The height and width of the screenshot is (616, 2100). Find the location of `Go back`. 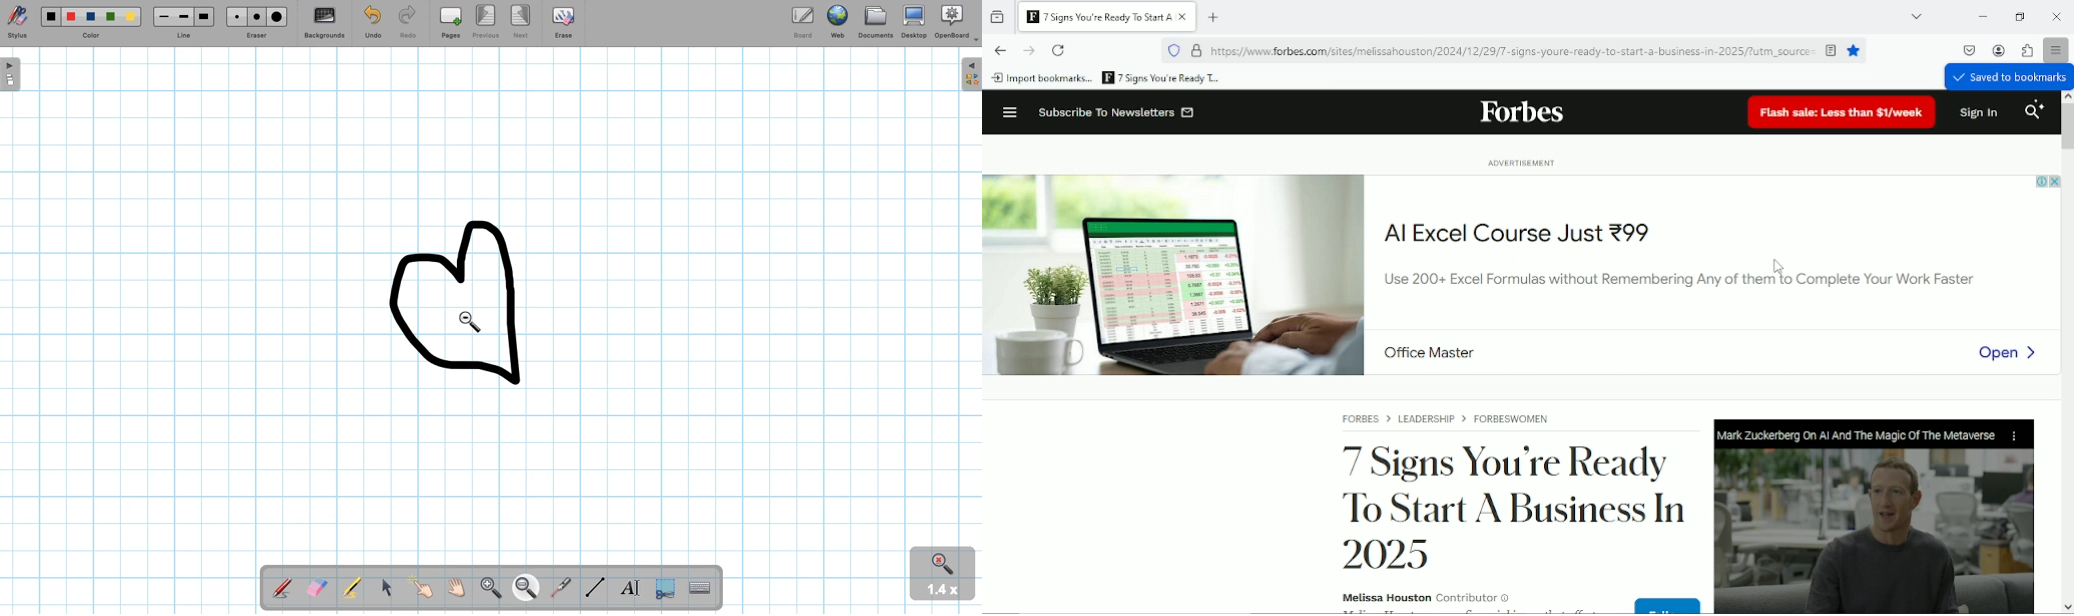

Go back is located at coordinates (999, 50).